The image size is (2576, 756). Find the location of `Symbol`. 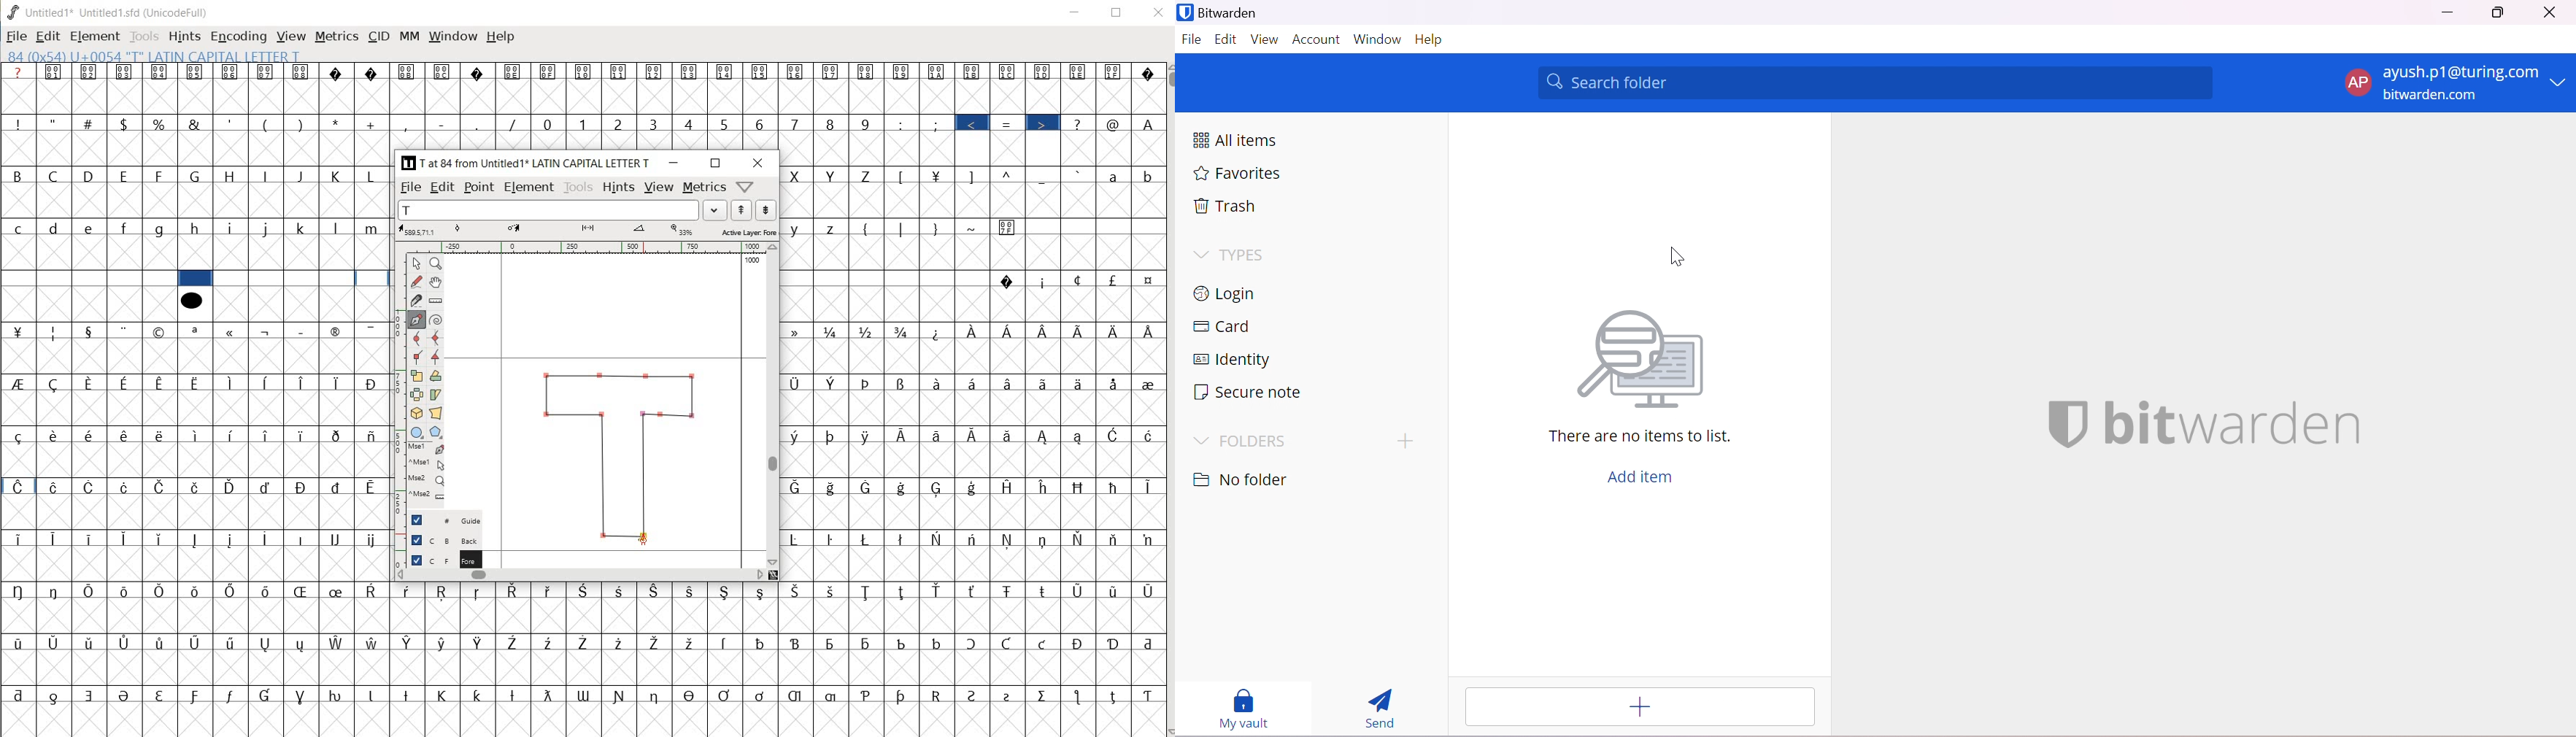

Symbol is located at coordinates (938, 175).